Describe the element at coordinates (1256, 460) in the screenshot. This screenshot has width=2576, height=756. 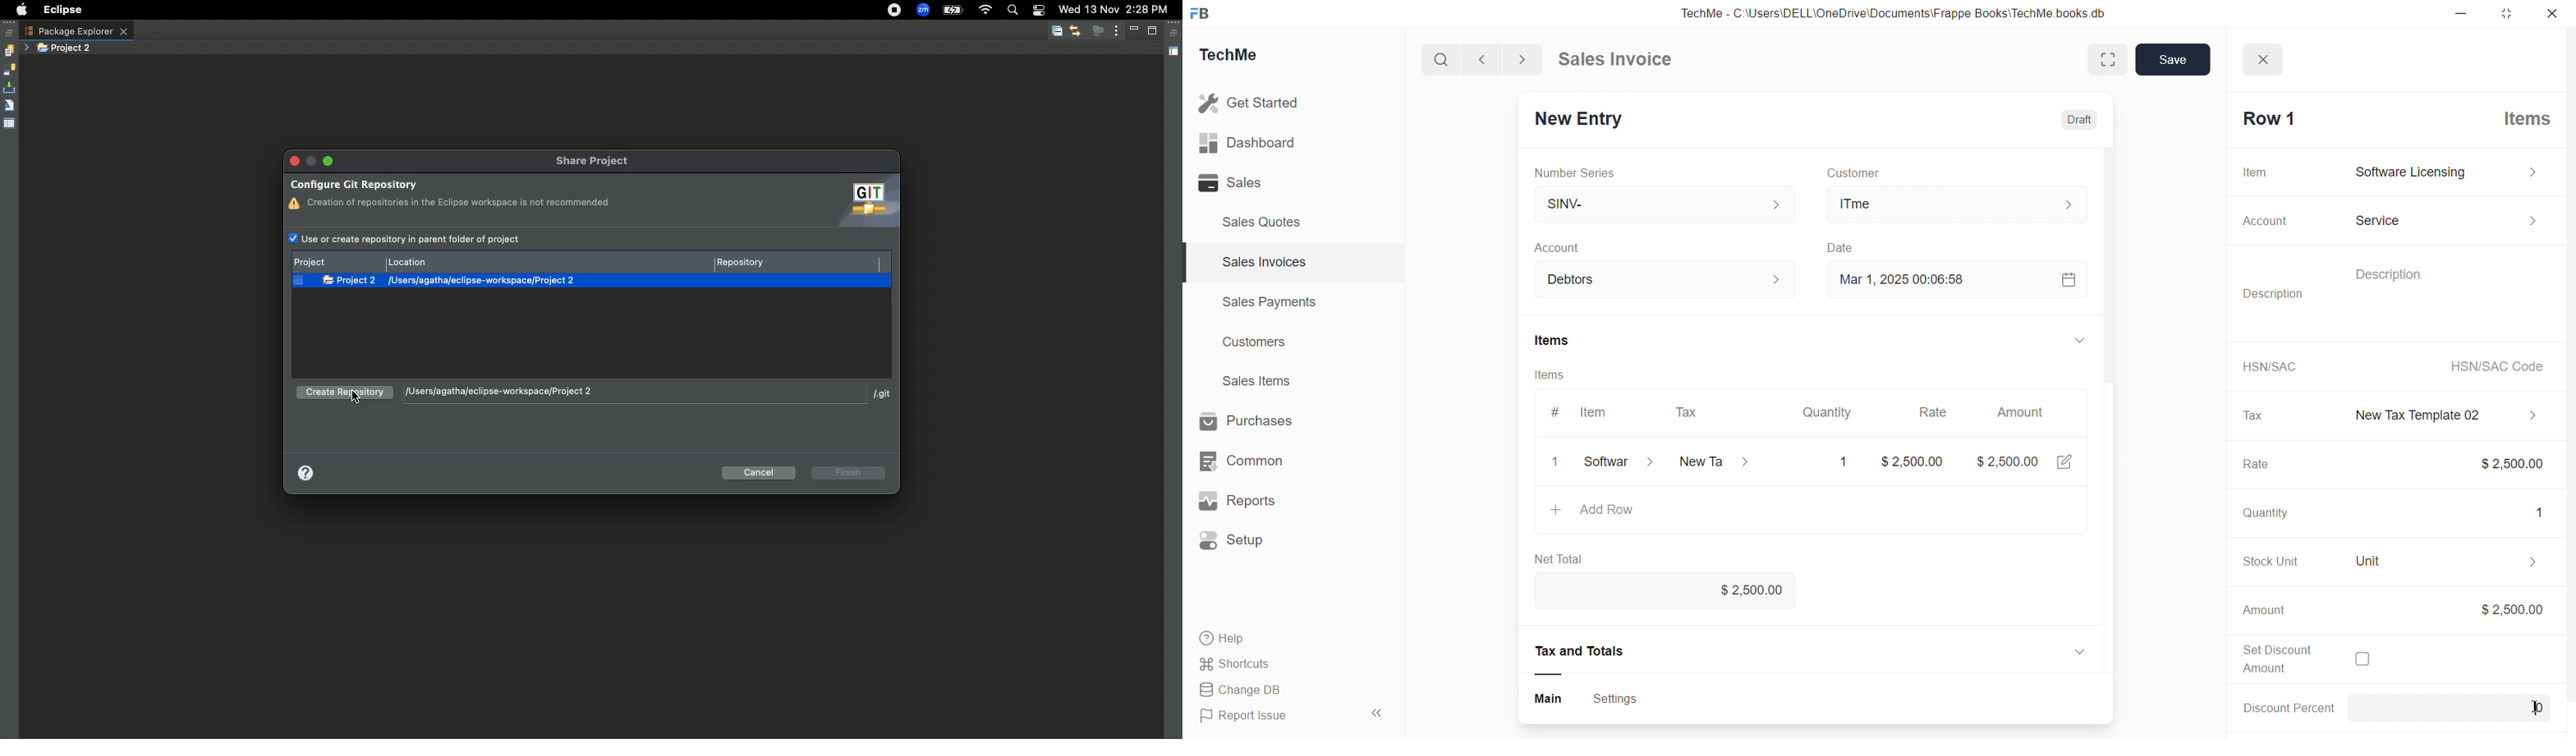
I see `EB Common` at that location.